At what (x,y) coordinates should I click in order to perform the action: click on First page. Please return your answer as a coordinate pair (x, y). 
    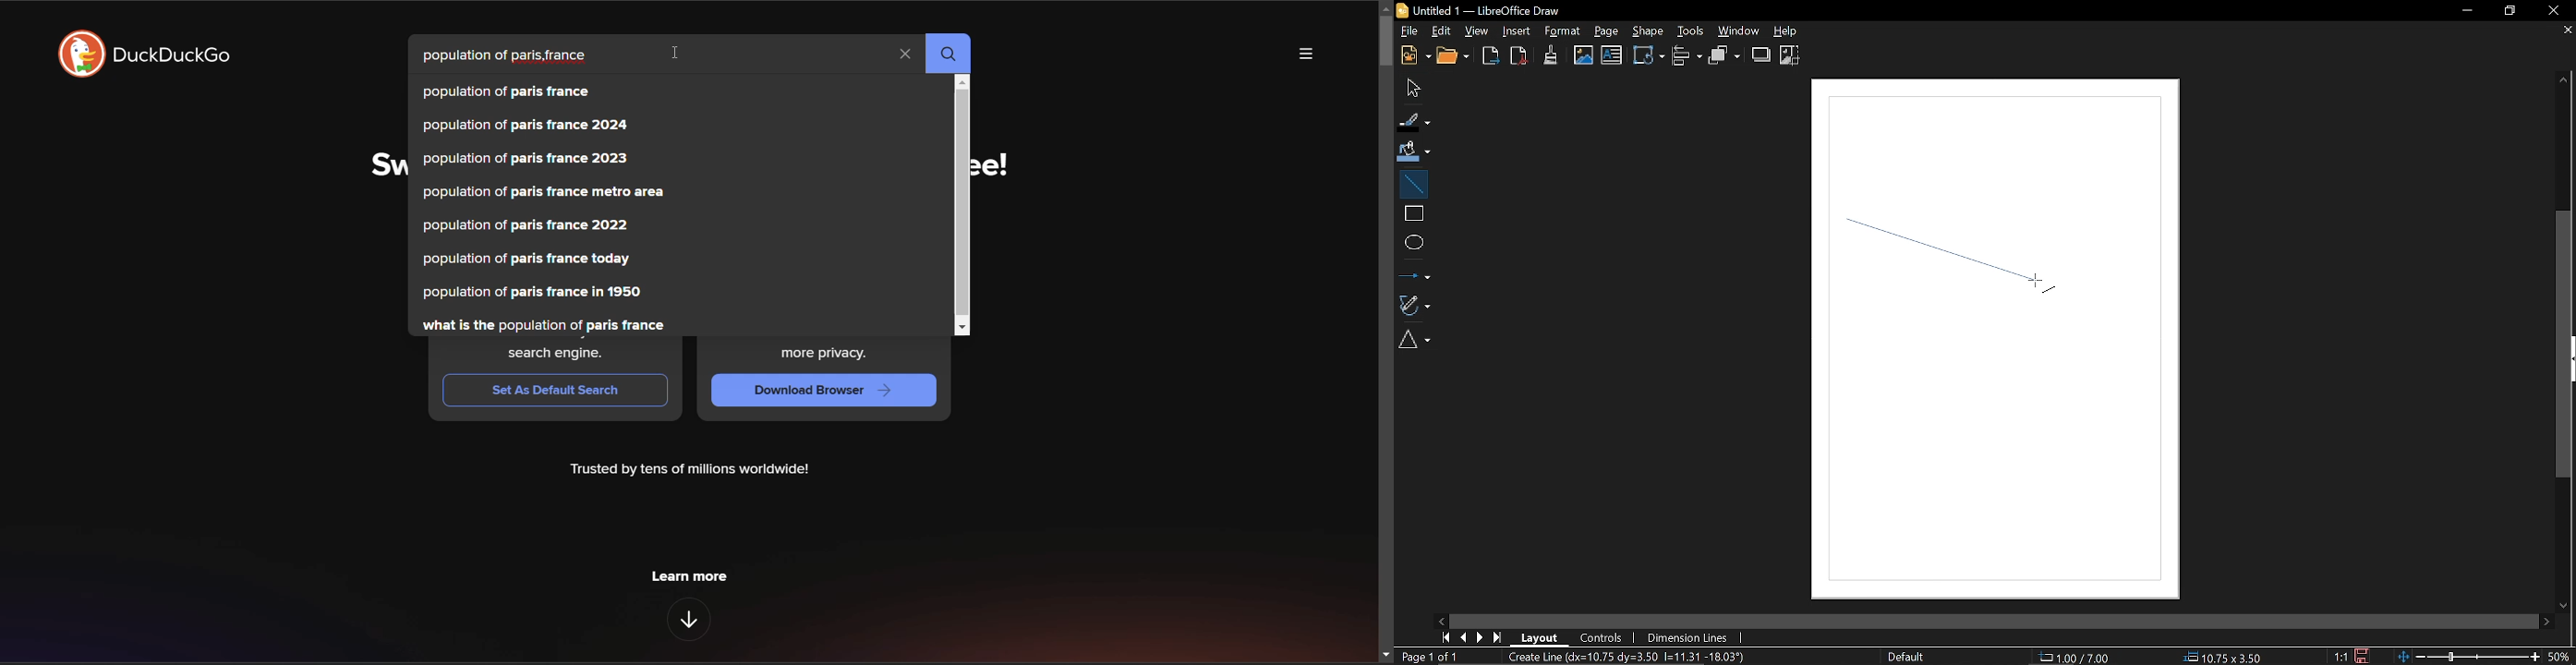
    Looking at the image, I should click on (1445, 636).